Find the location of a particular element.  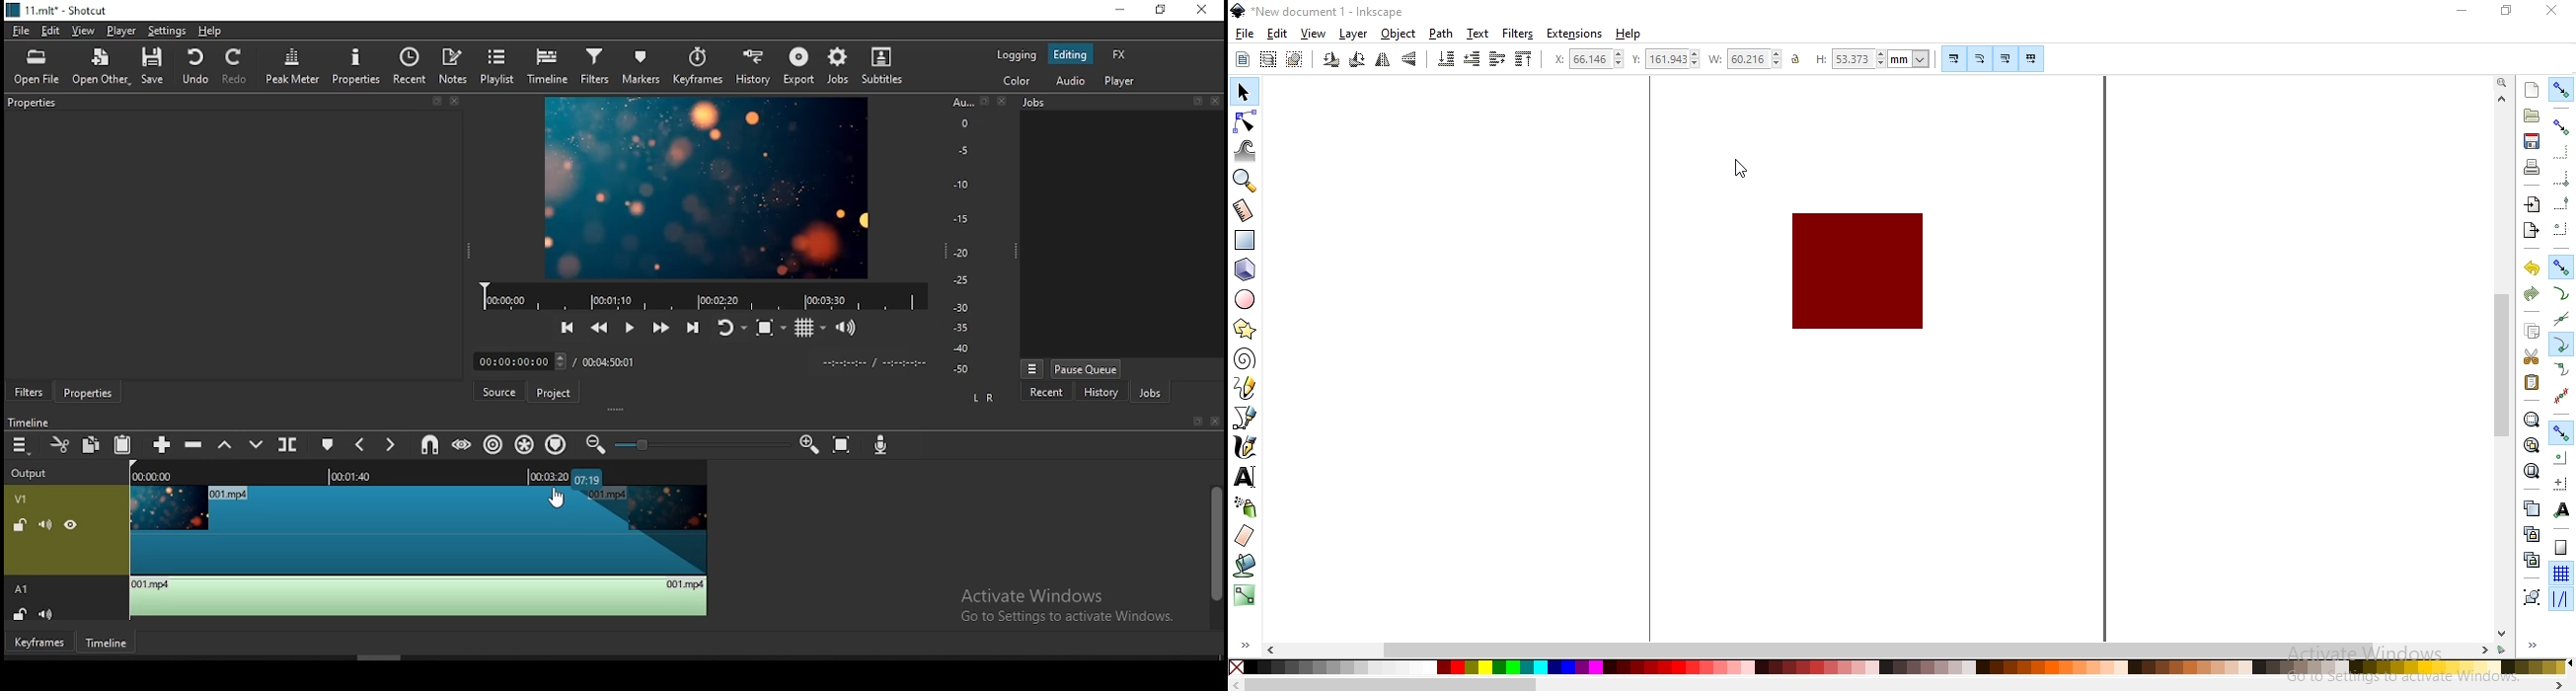

lift is located at coordinates (225, 442).